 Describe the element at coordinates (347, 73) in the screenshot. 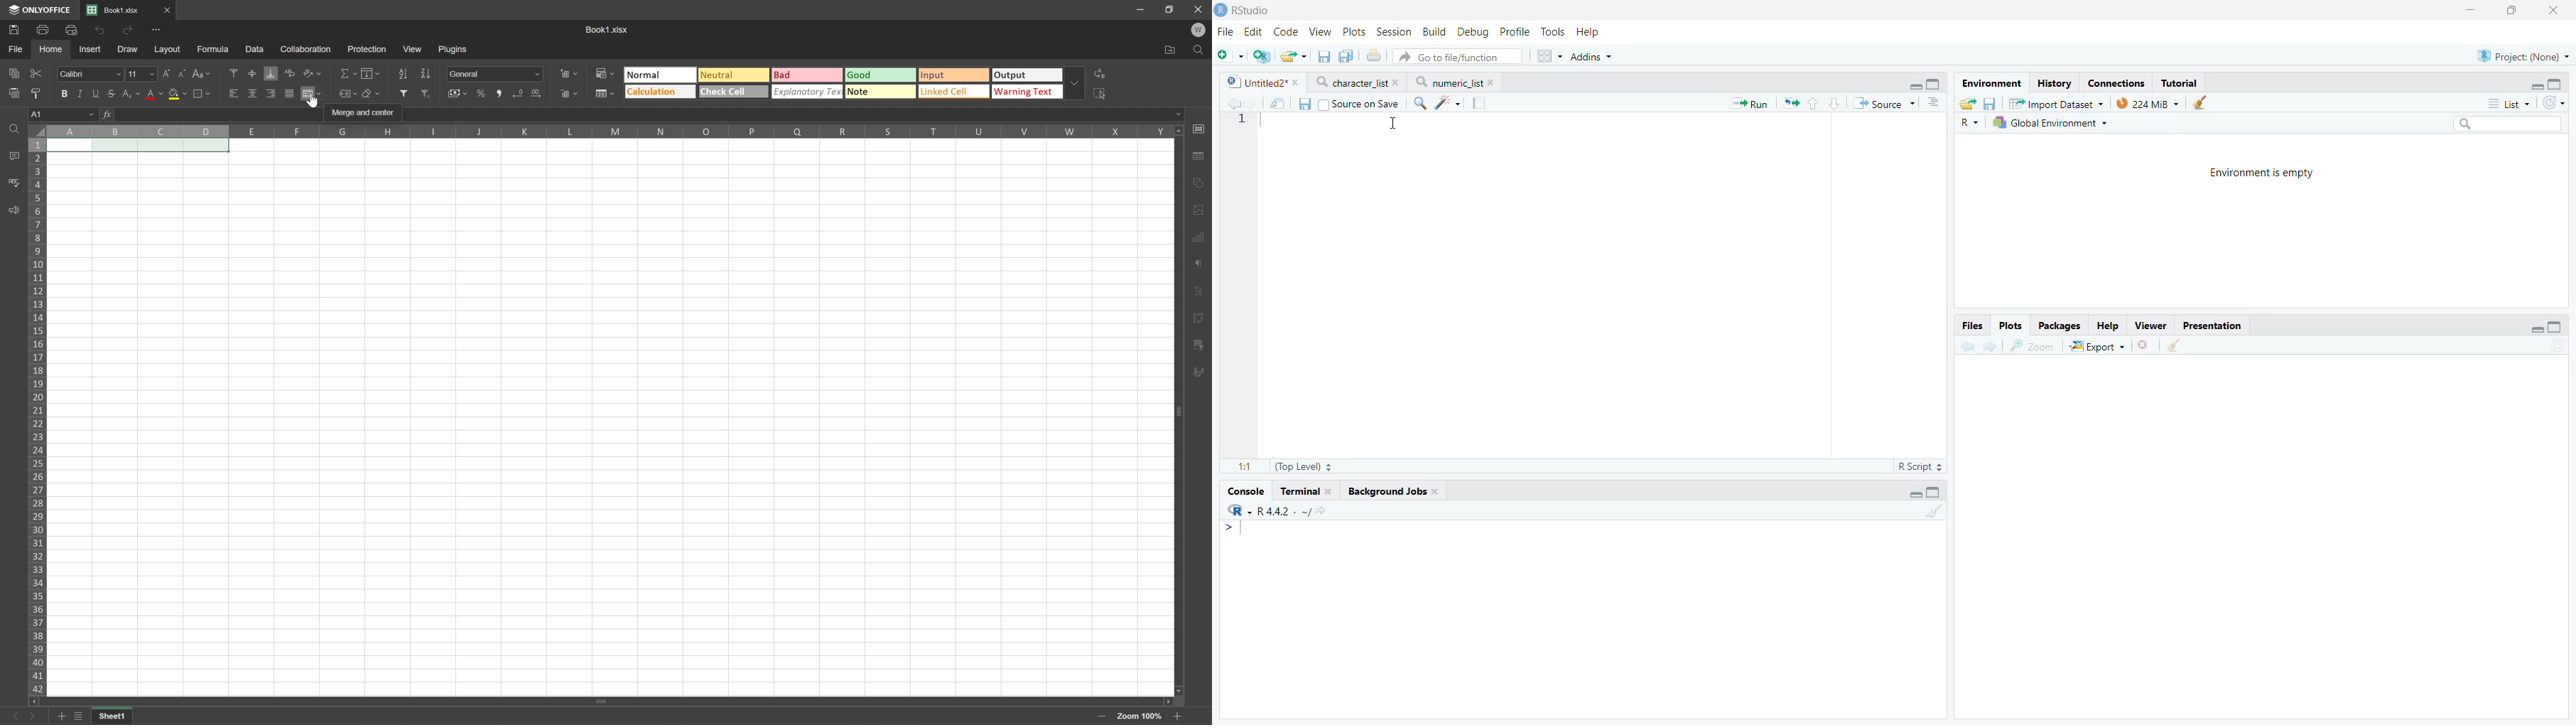

I see `Summation` at that location.